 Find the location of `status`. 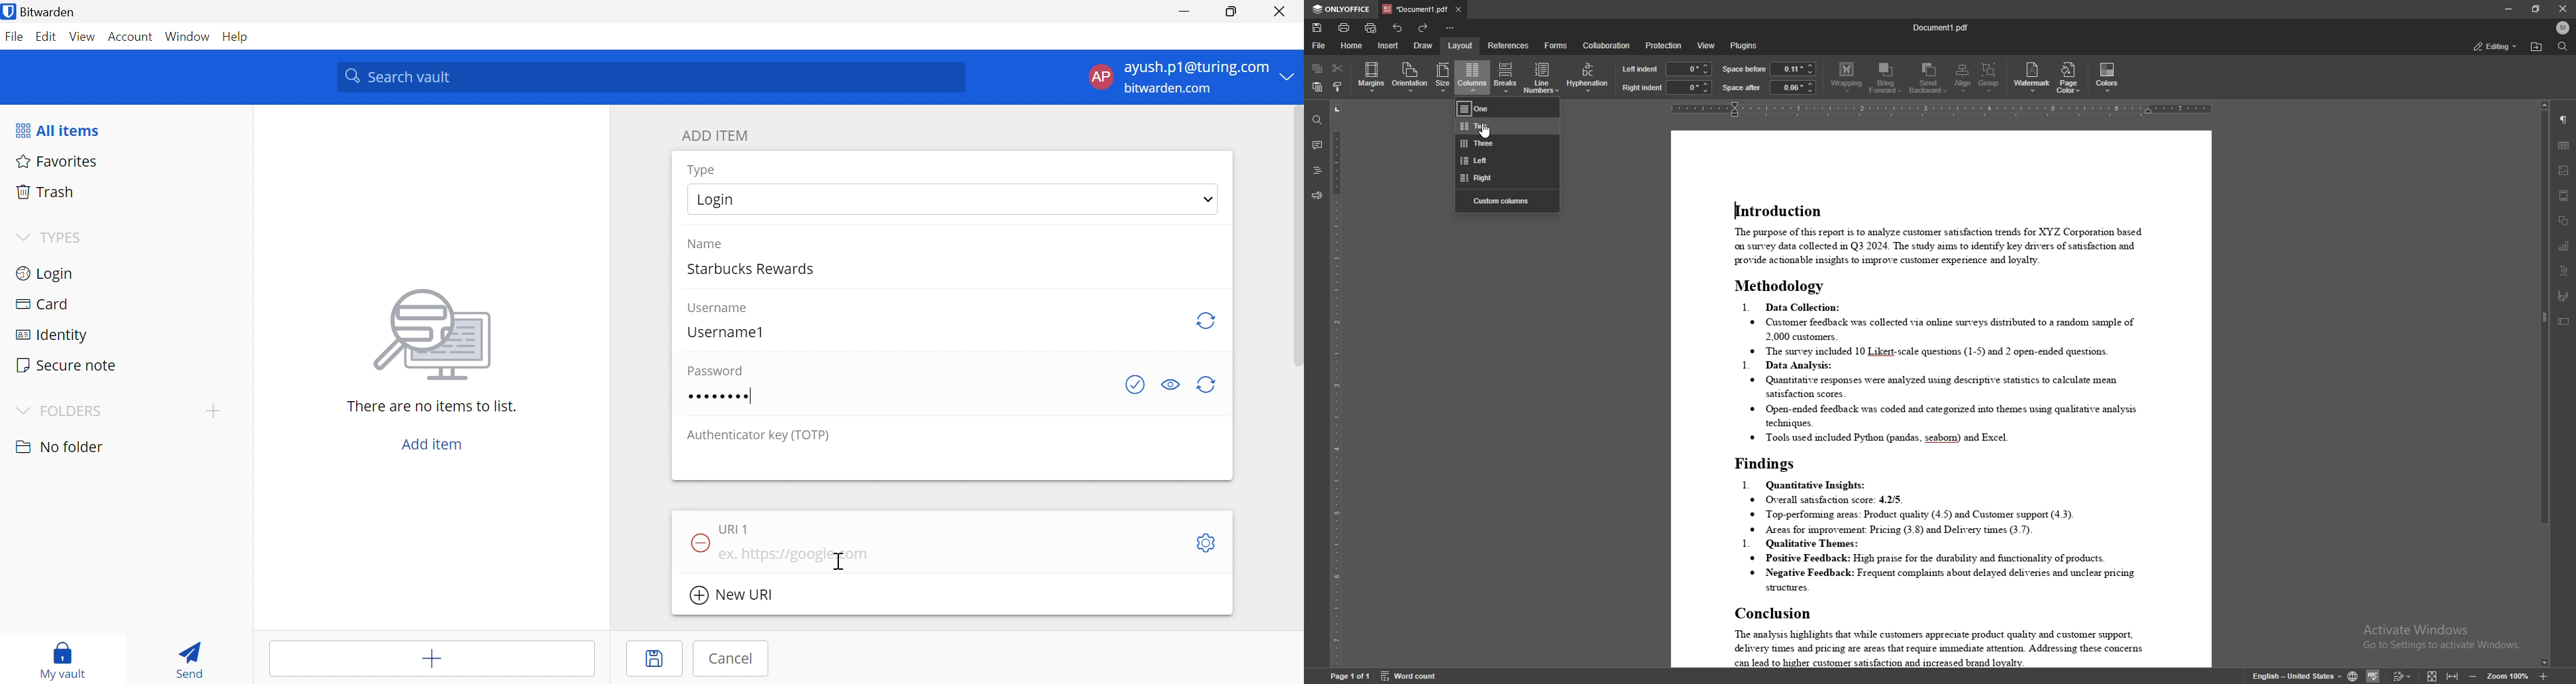

status is located at coordinates (2495, 46).